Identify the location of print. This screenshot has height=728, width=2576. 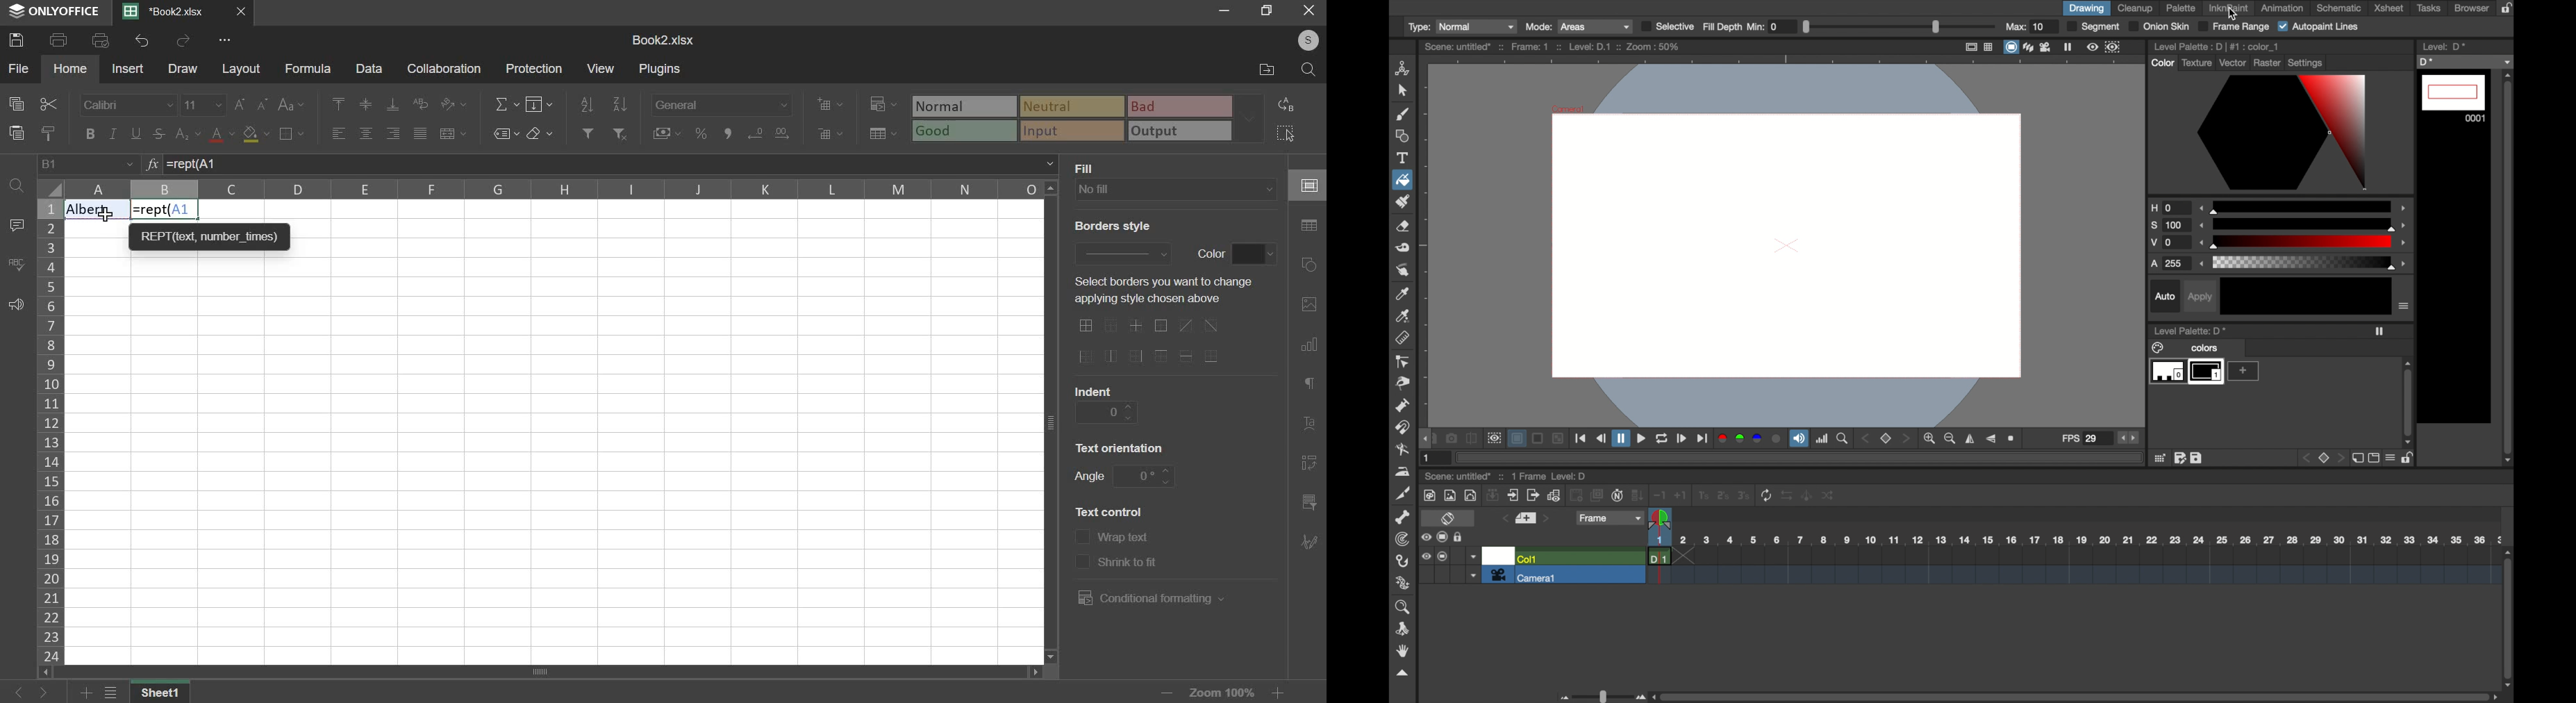
(59, 39).